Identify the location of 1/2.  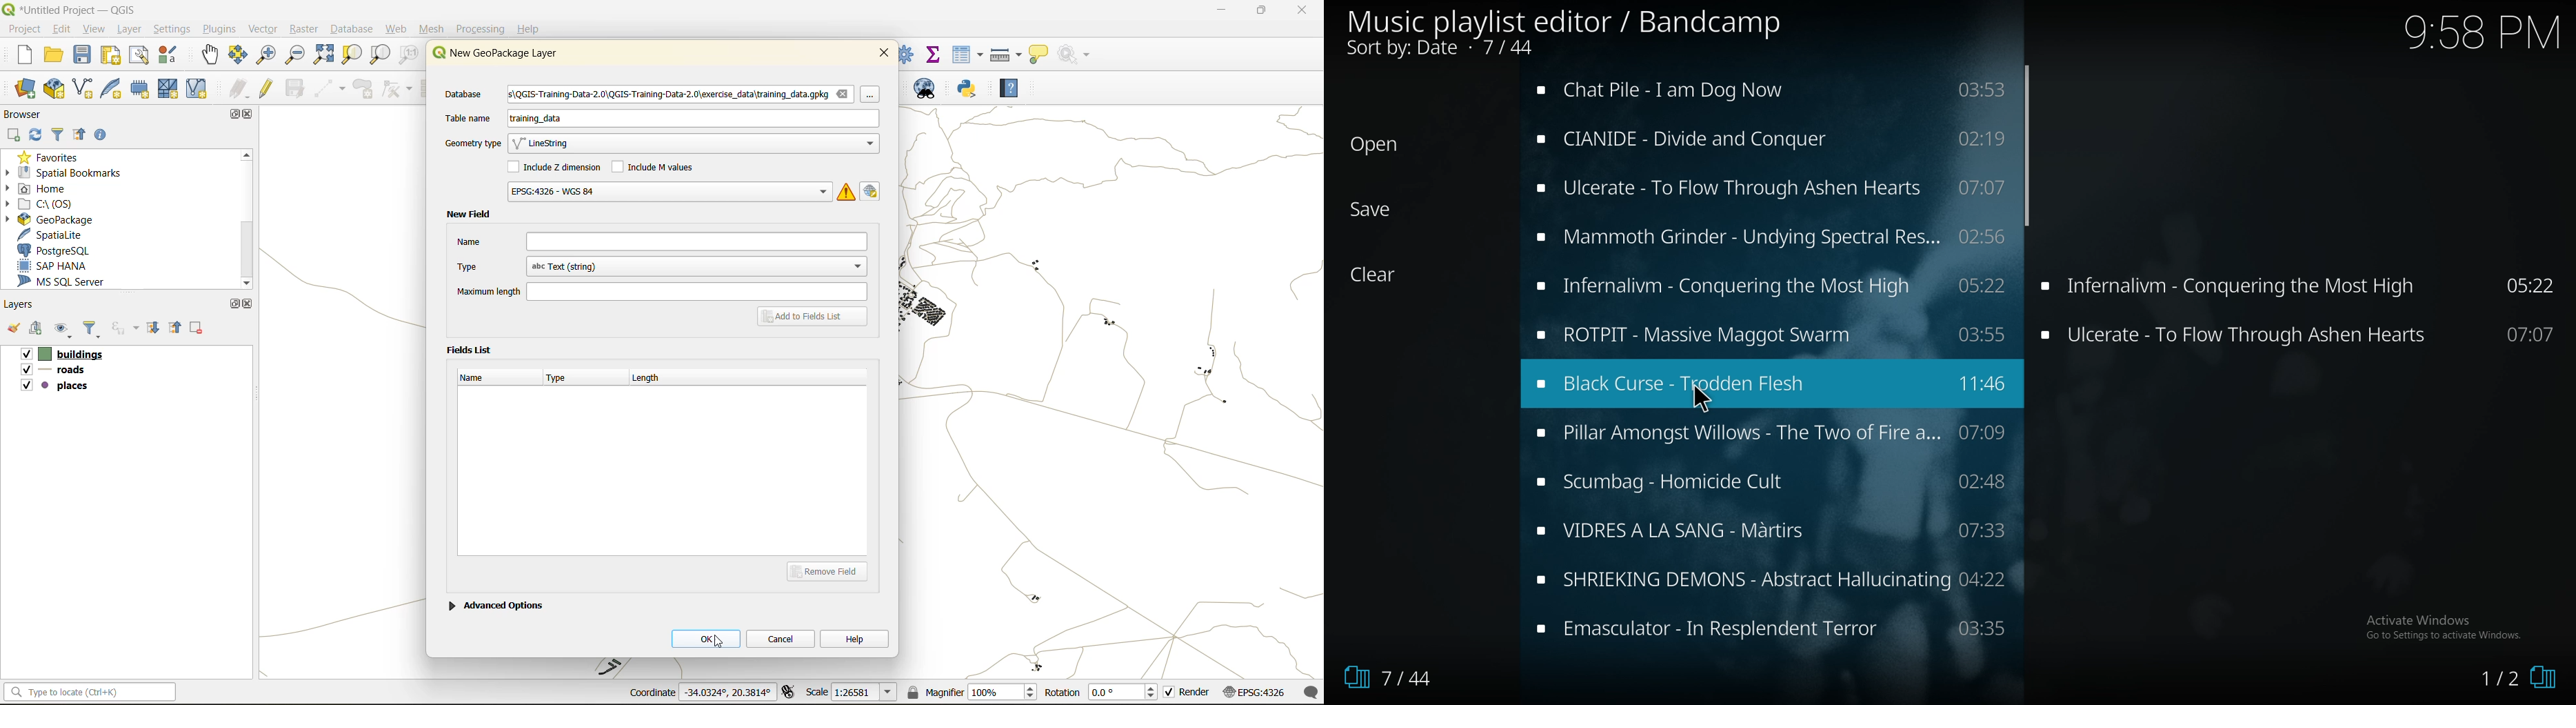
(2512, 680).